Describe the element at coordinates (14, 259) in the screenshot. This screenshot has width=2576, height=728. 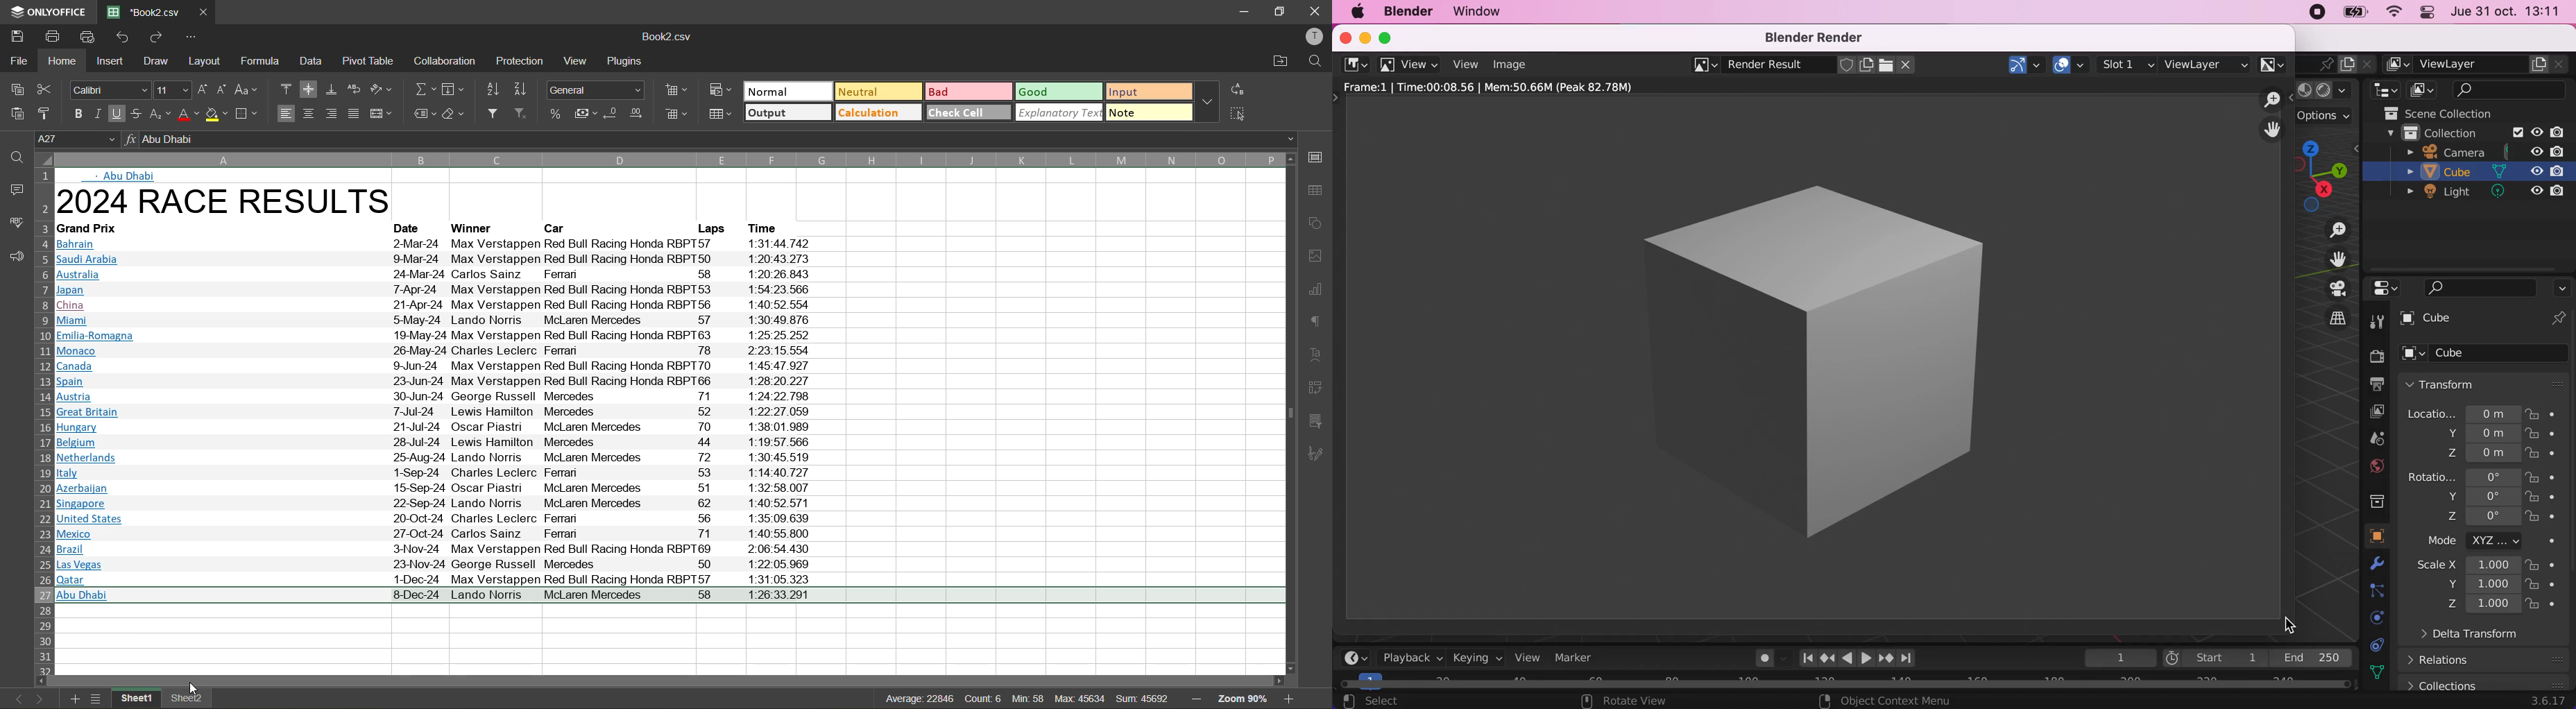
I see `feedback` at that location.